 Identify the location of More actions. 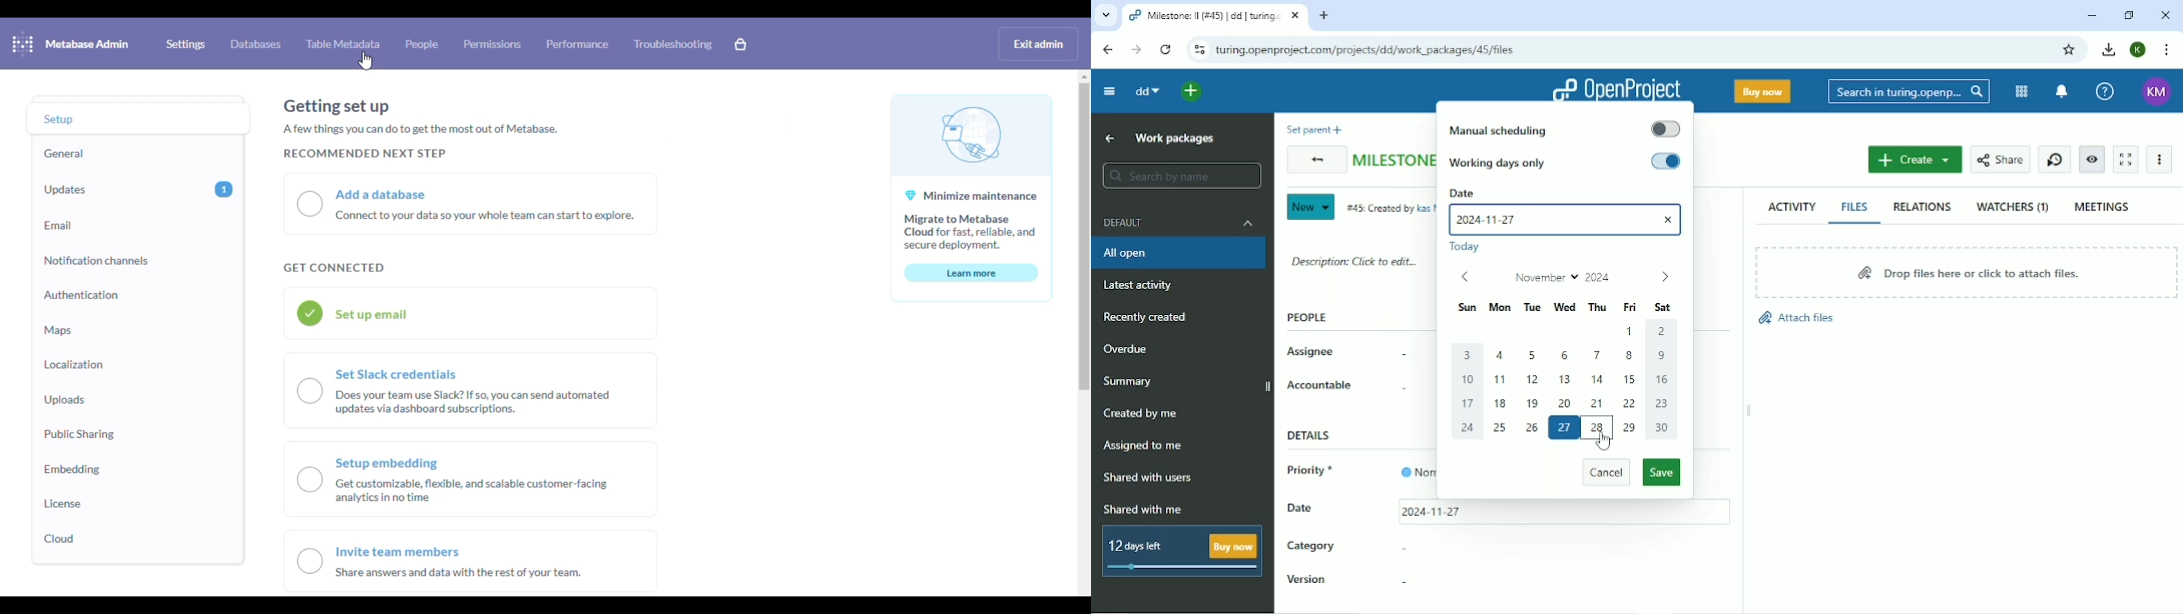
(2160, 159).